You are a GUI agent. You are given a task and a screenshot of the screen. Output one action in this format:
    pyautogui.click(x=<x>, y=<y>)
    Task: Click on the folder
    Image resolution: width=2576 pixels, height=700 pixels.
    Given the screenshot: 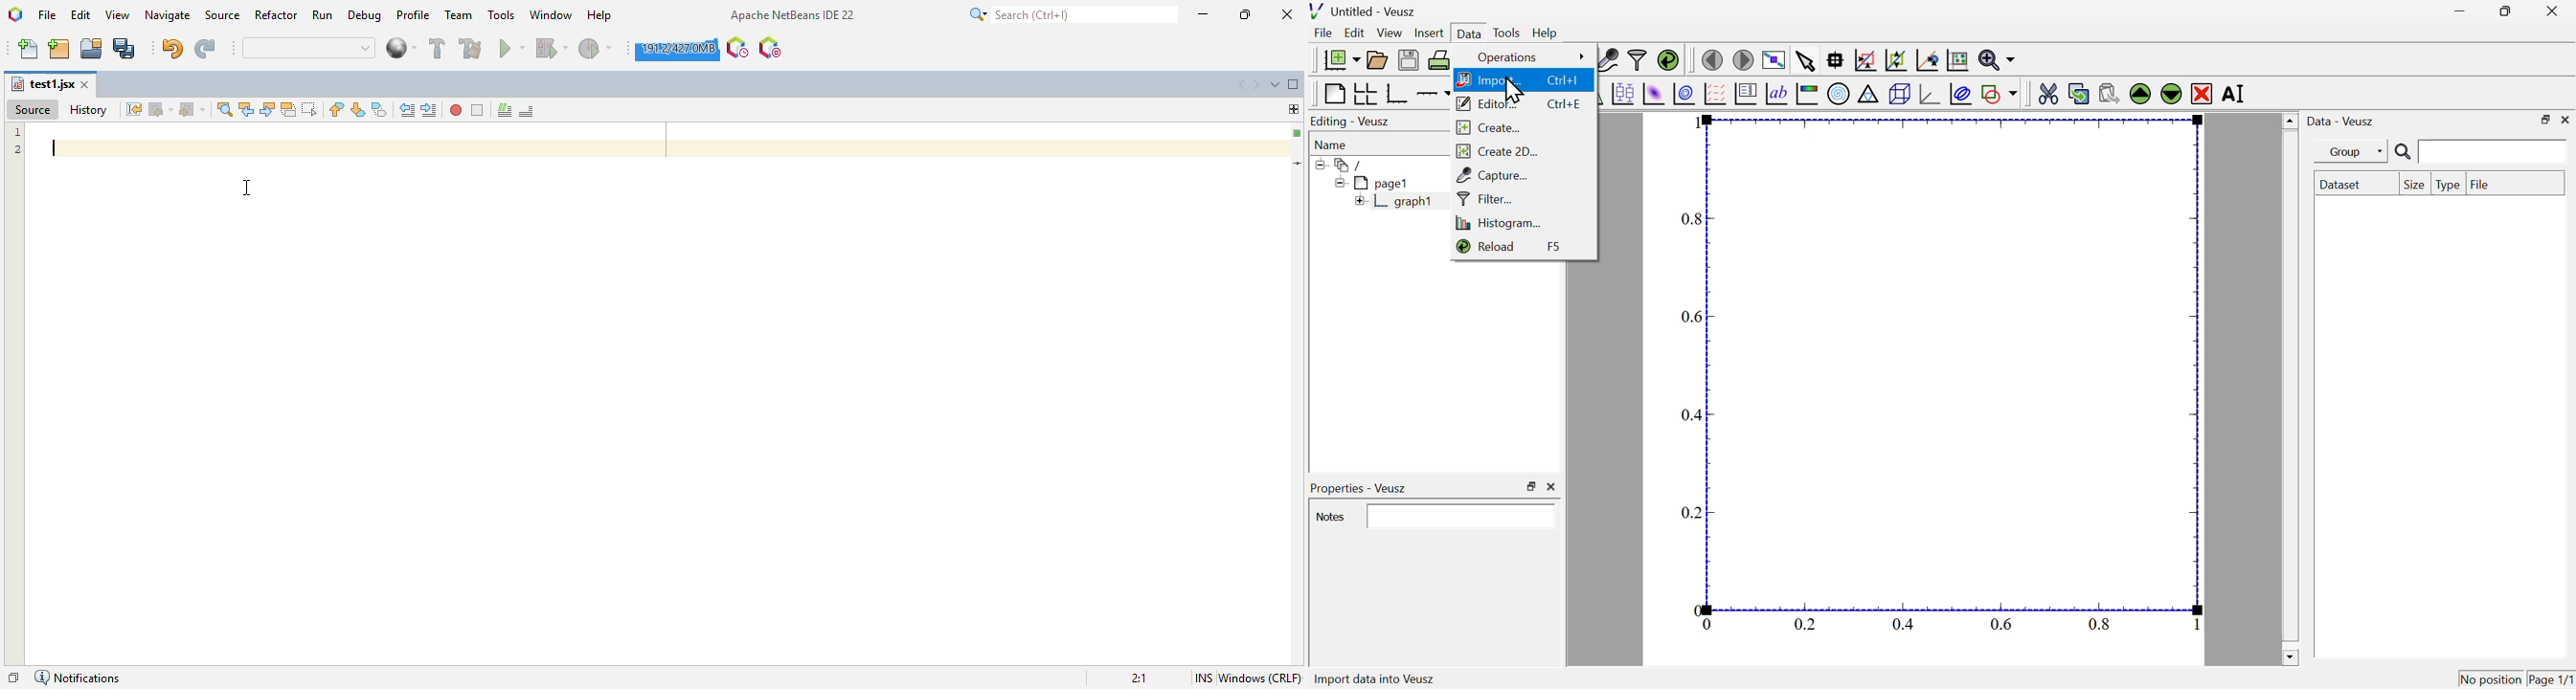 What is the action you would take?
    pyautogui.click(x=1344, y=164)
    